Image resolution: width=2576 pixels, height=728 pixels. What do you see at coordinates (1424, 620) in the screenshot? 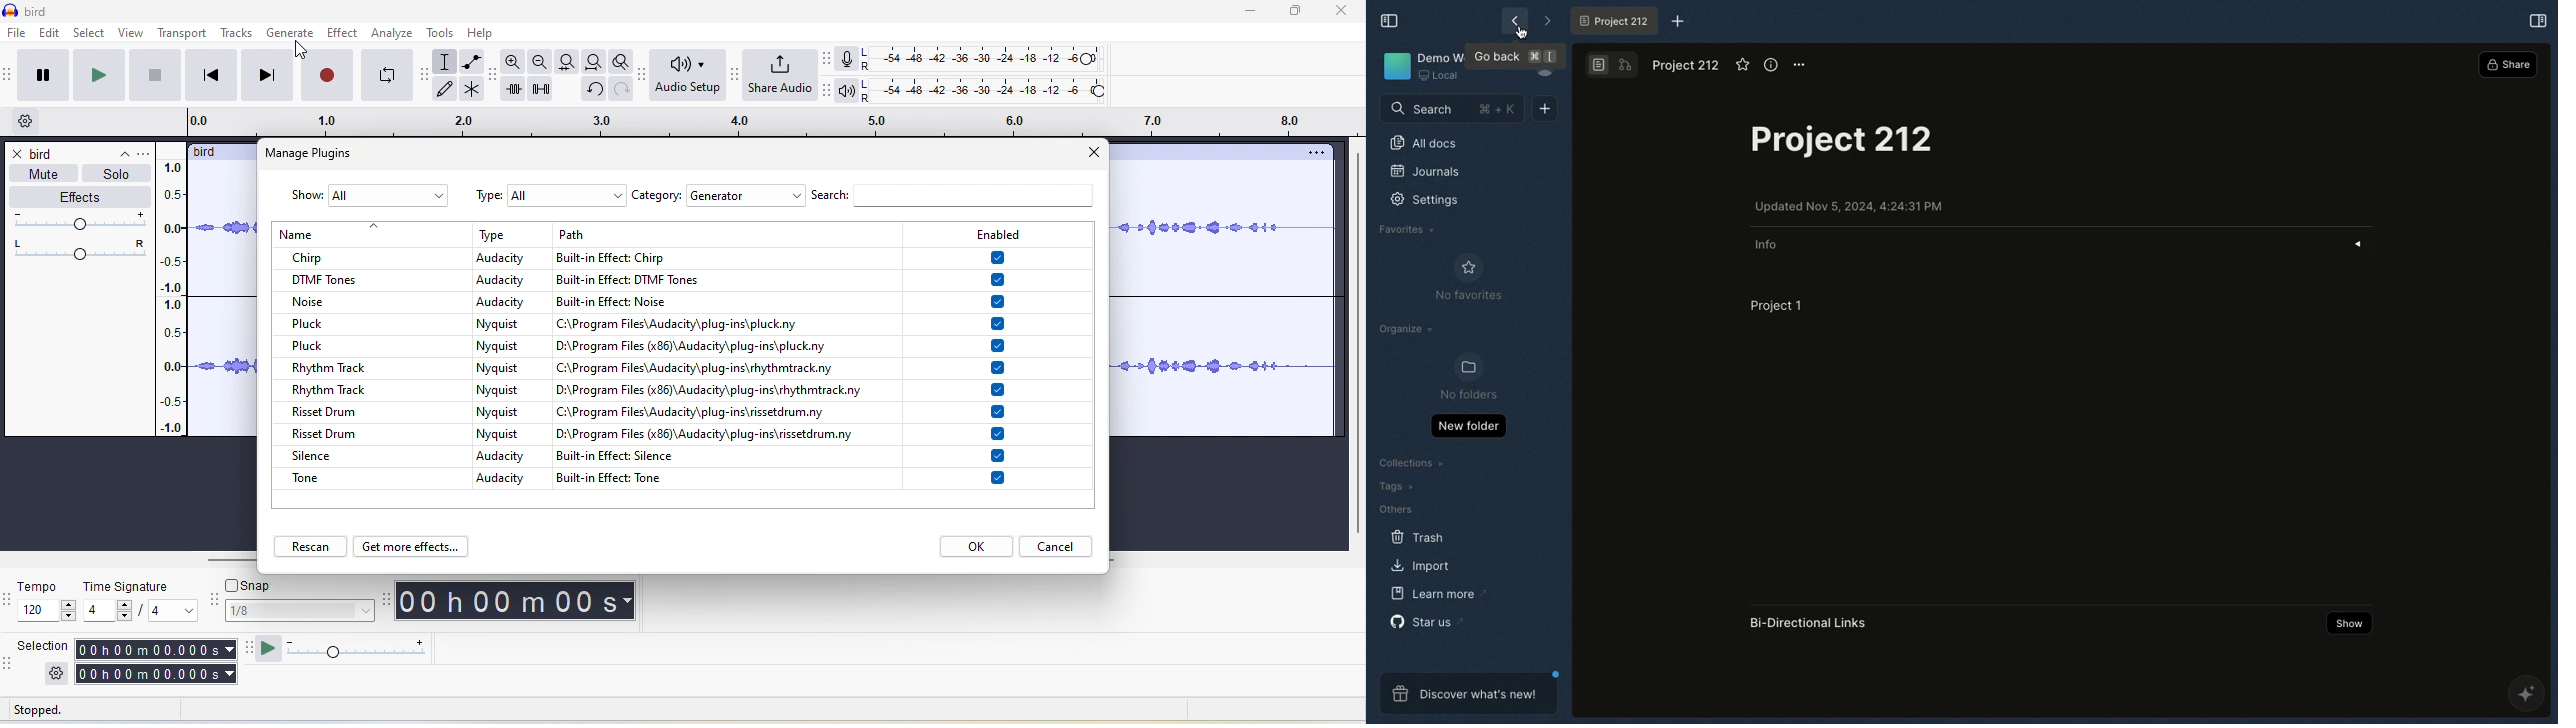
I see `Star us` at bounding box center [1424, 620].